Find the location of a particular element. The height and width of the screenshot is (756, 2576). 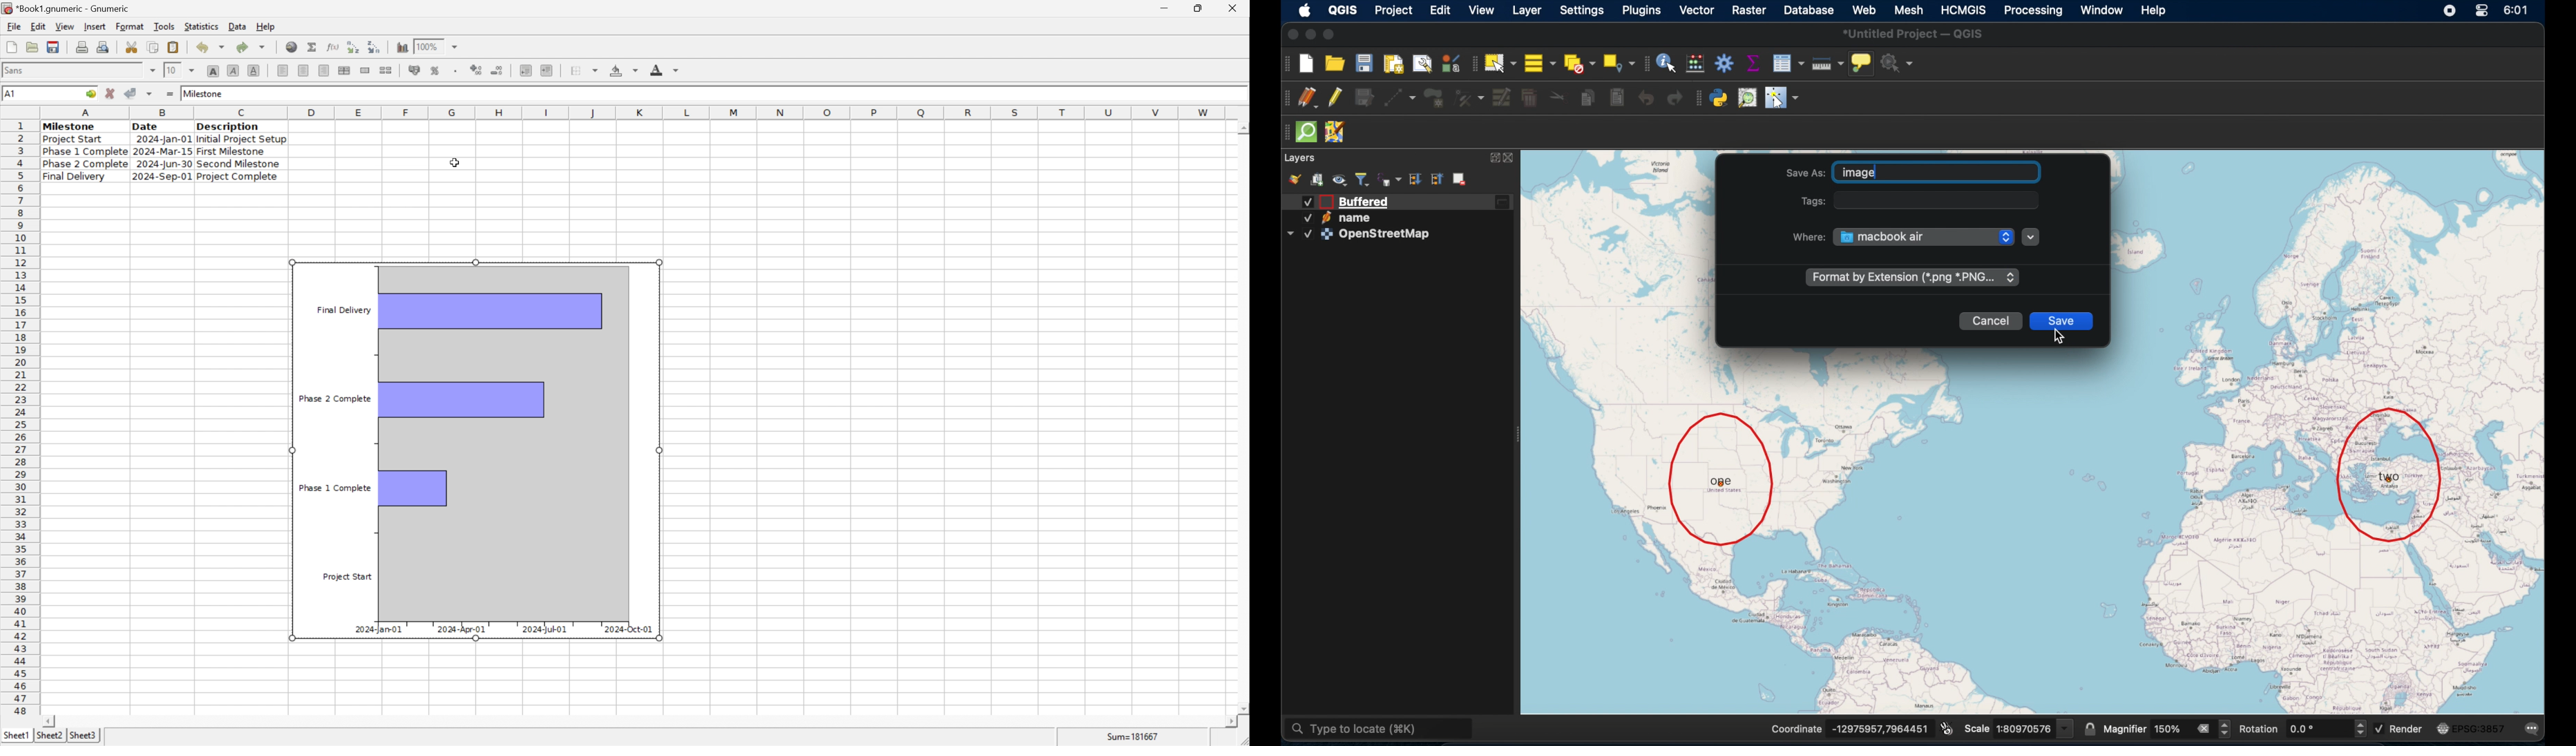

current edits is located at coordinates (1309, 98).